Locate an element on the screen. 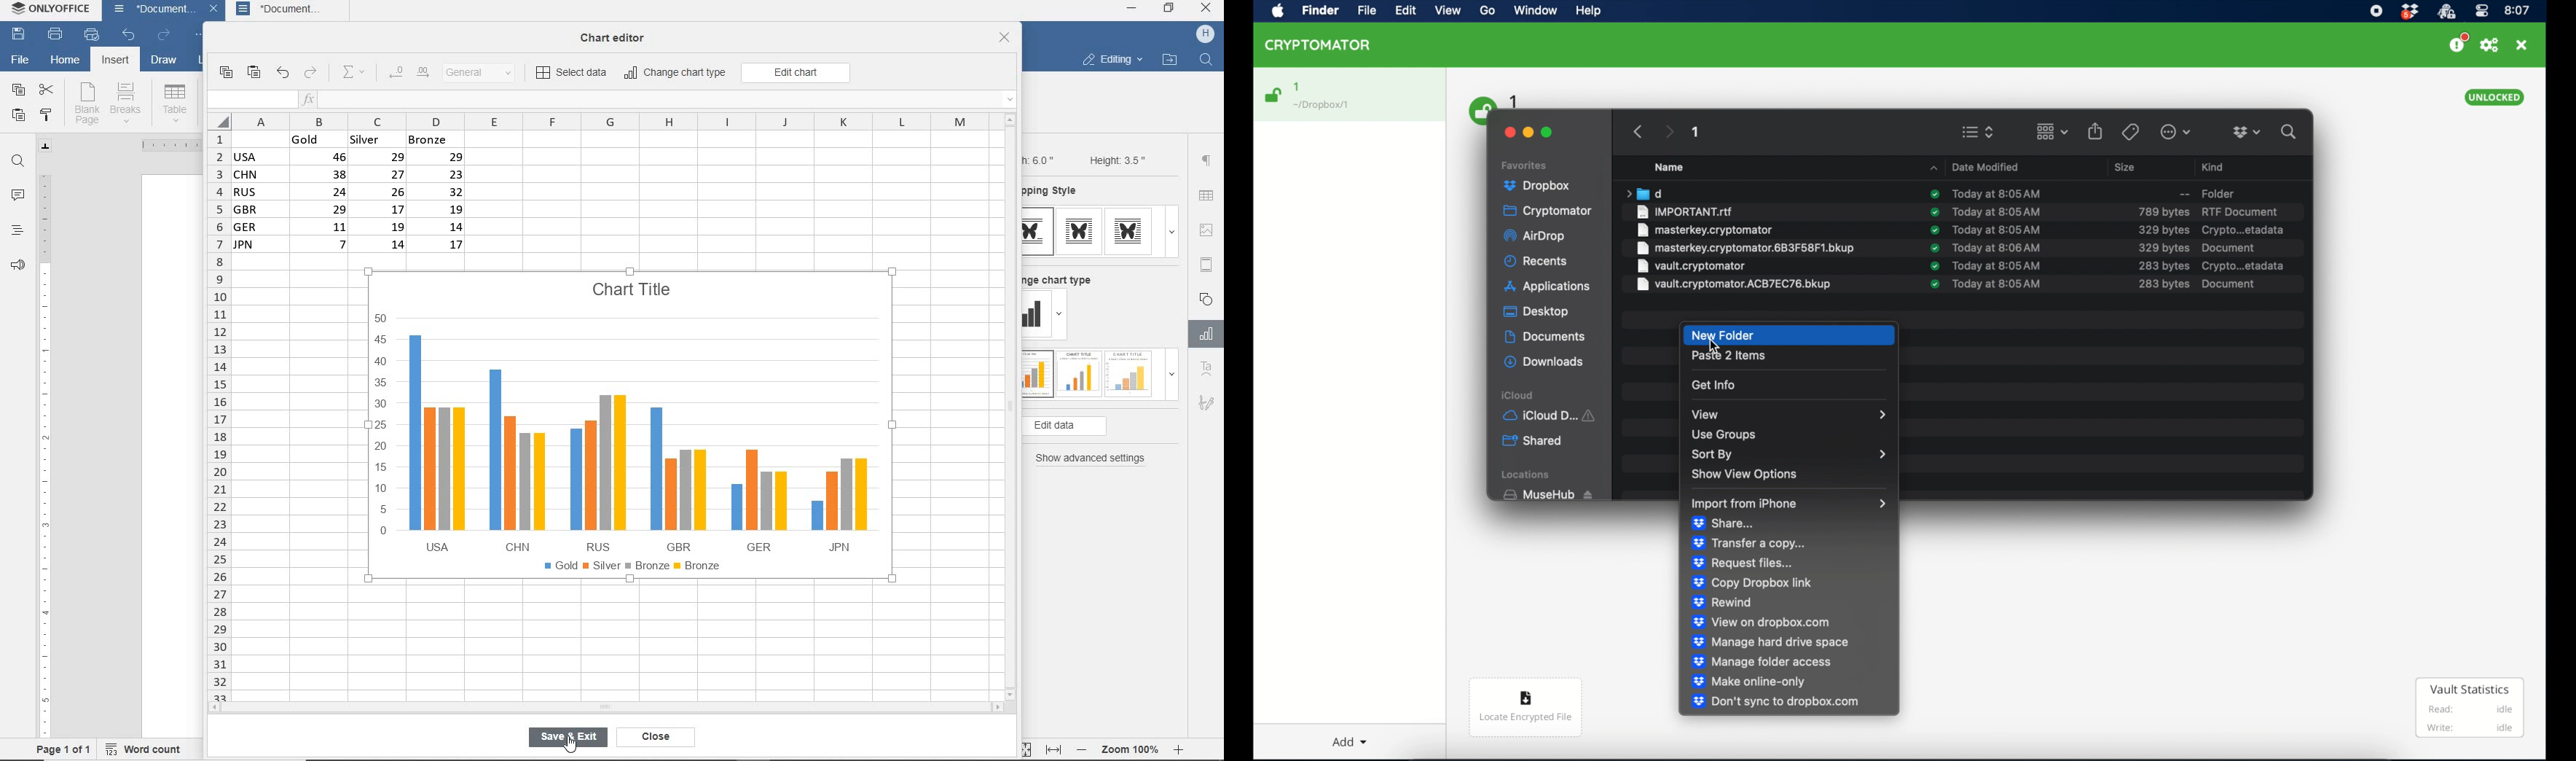 The width and height of the screenshot is (2576, 784). cut is located at coordinates (47, 88).